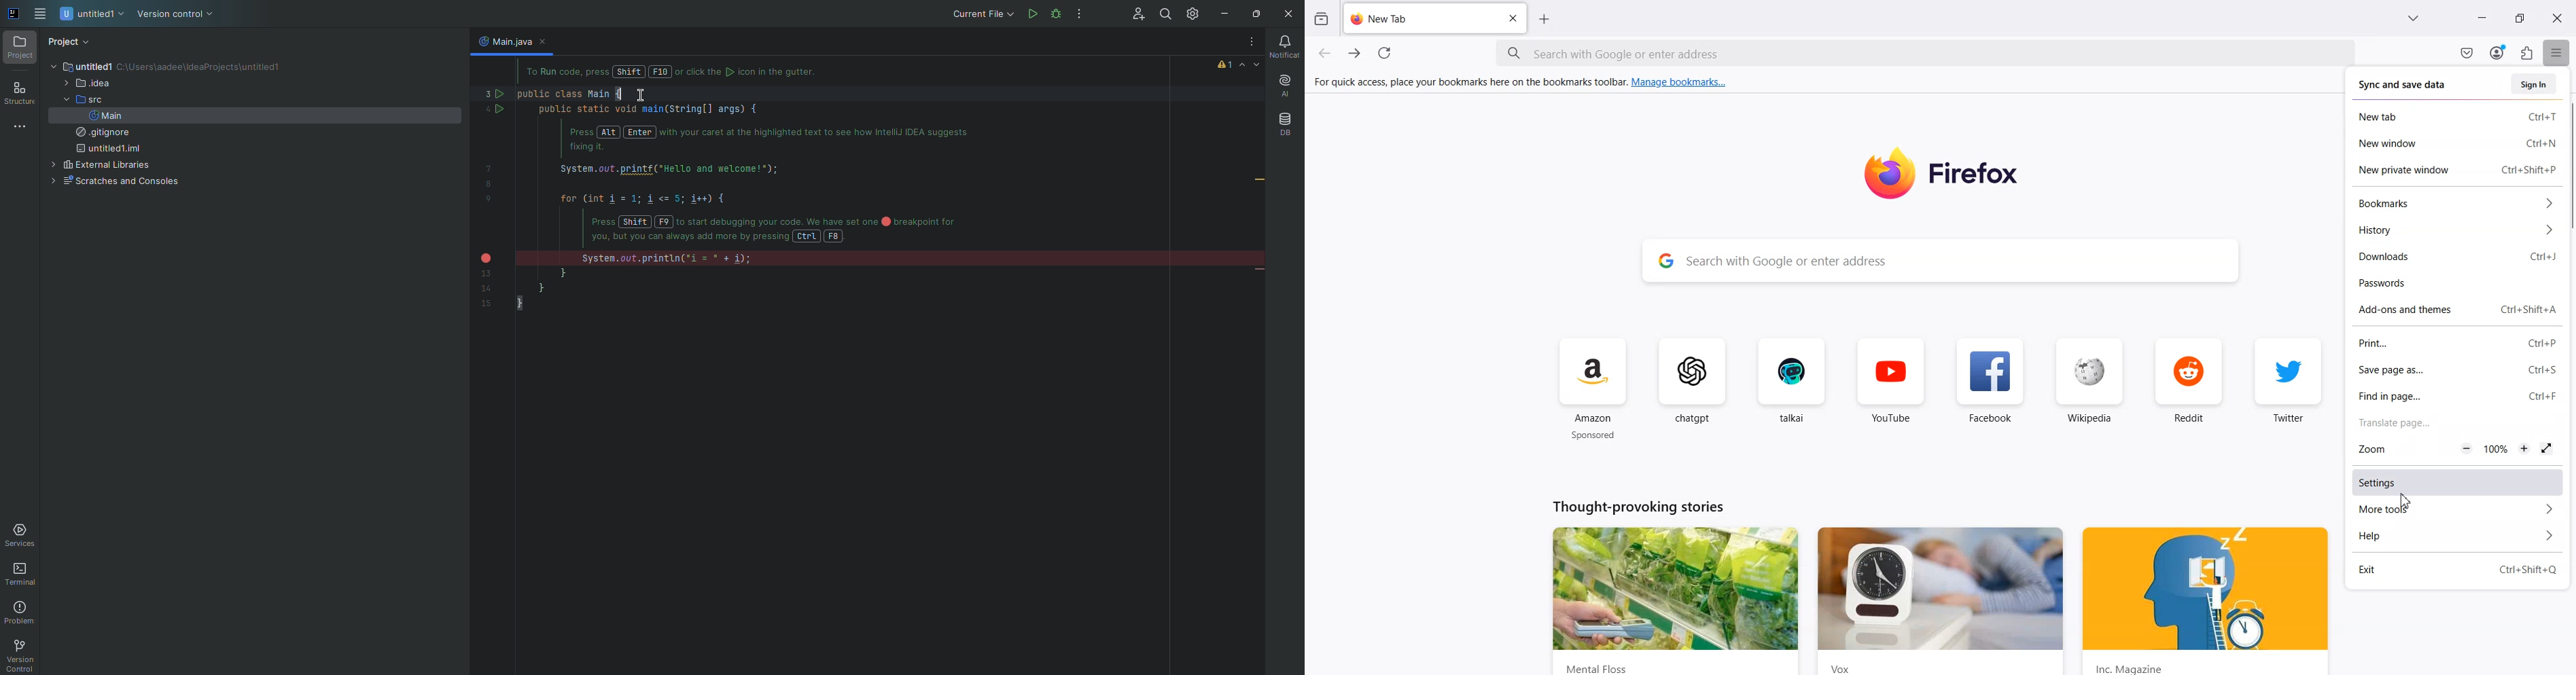 Image resolution: width=2576 pixels, height=700 pixels. What do you see at coordinates (1922, 54) in the screenshot?
I see `Search bar` at bounding box center [1922, 54].